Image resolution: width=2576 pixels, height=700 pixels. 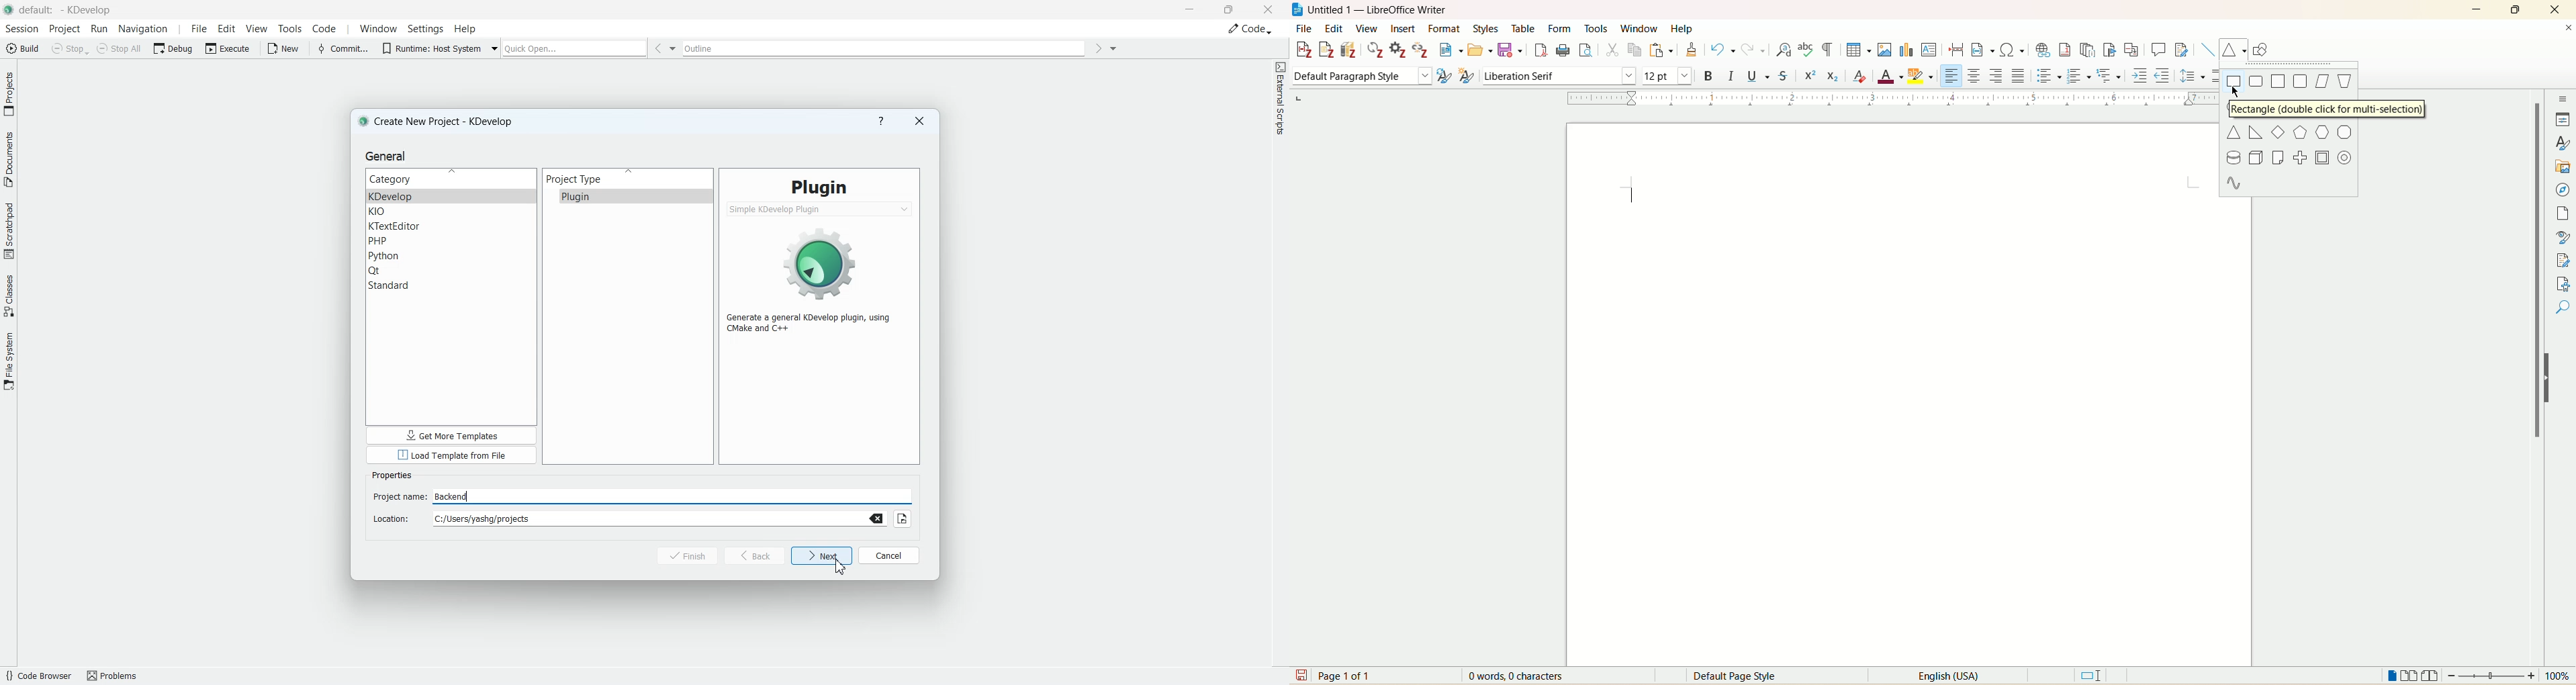 I want to click on update style from selection, so click(x=1443, y=75).